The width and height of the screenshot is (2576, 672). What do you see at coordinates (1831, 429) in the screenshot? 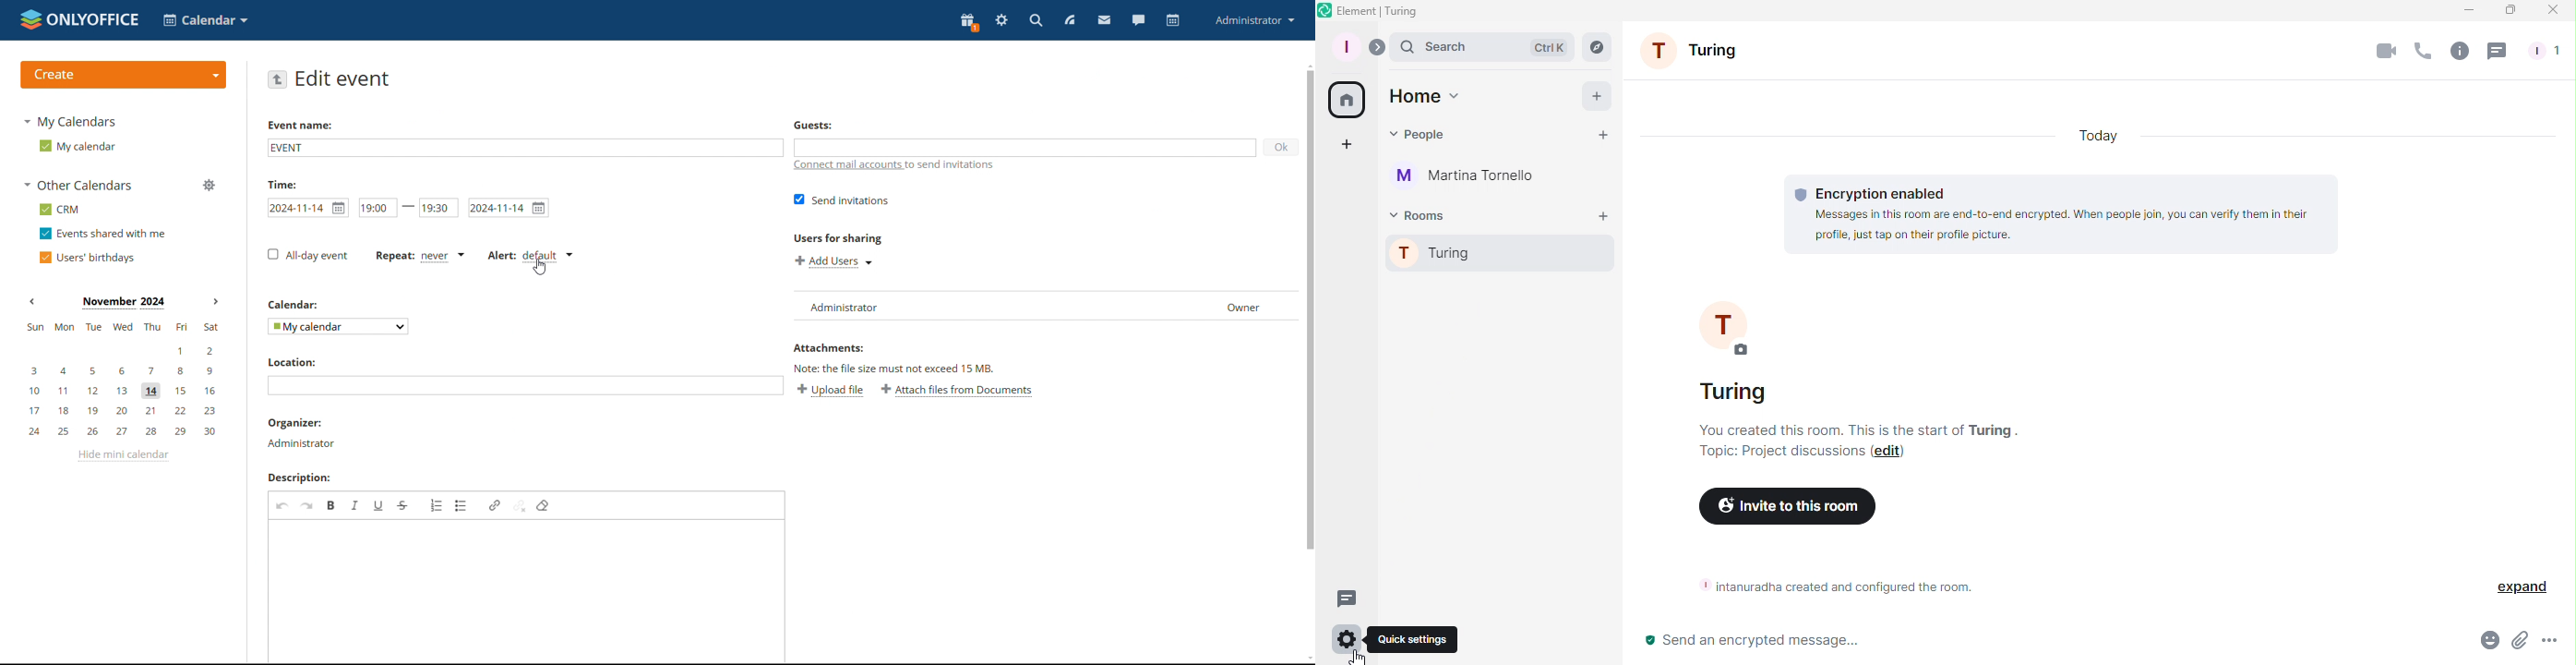
I see `You created this room. This is the start of` at bounding box center [1831, 429].